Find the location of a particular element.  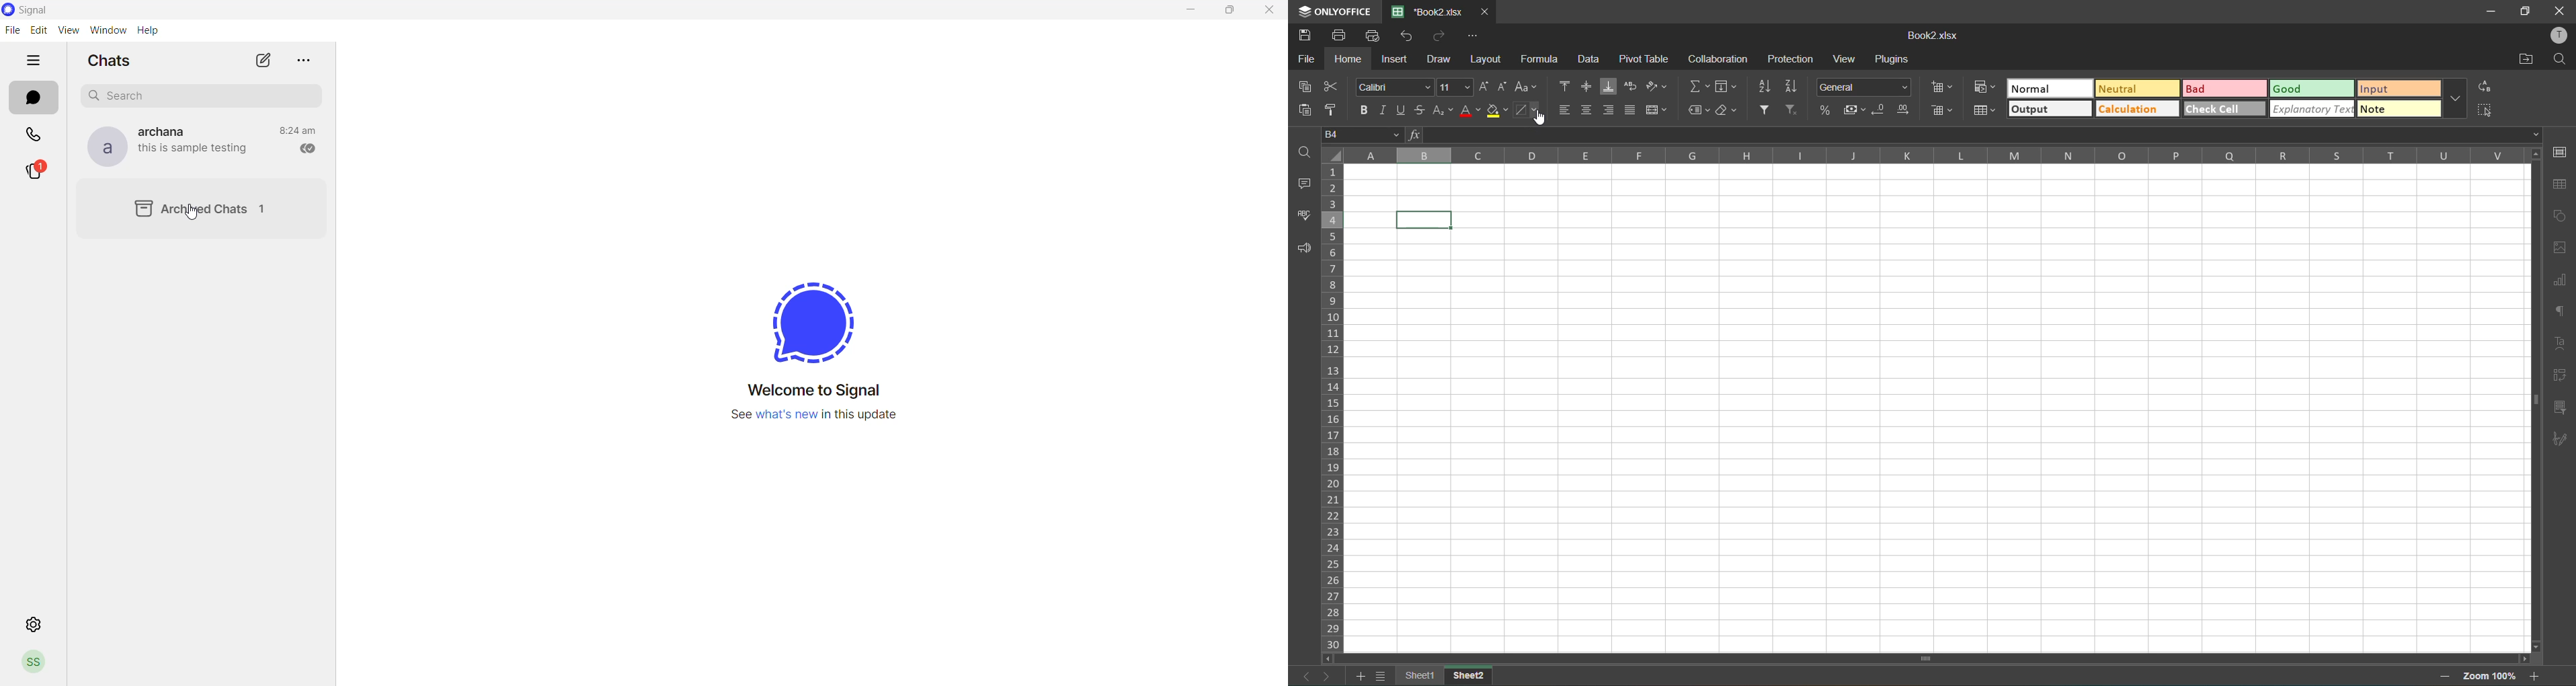

slicer is located at coordinates (2559, 407).